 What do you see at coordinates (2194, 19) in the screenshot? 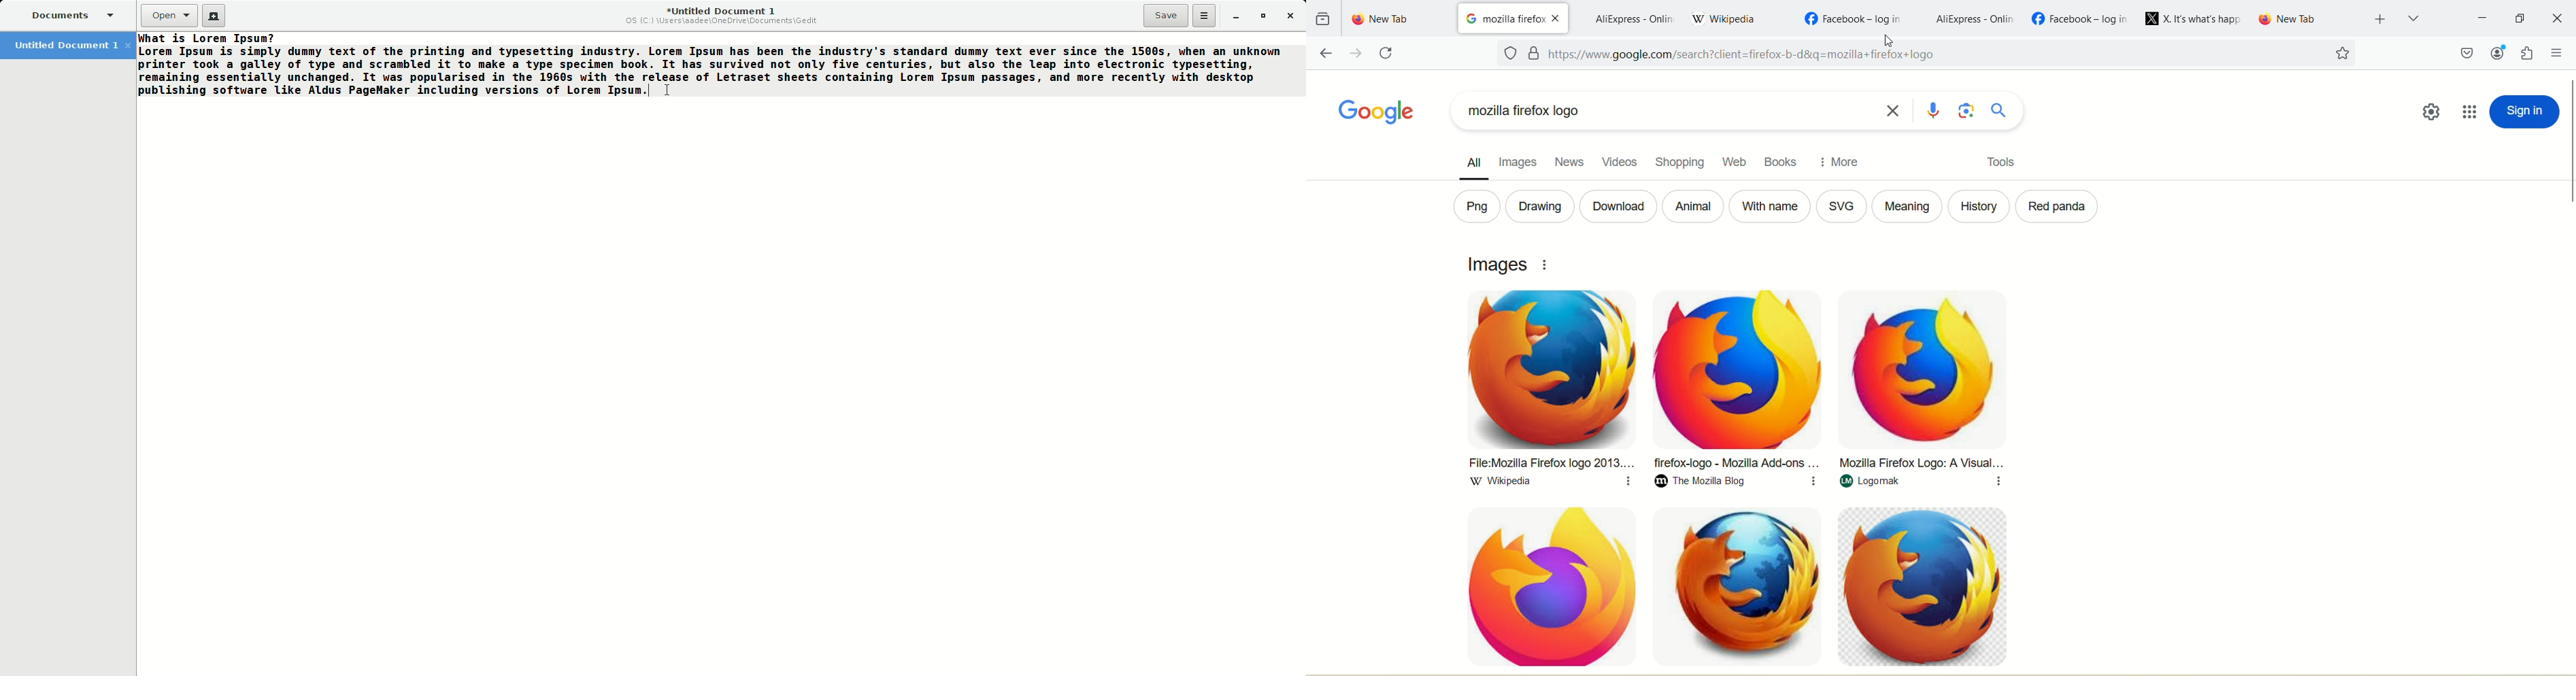
I see `X` at bounding box center [2194, 19].